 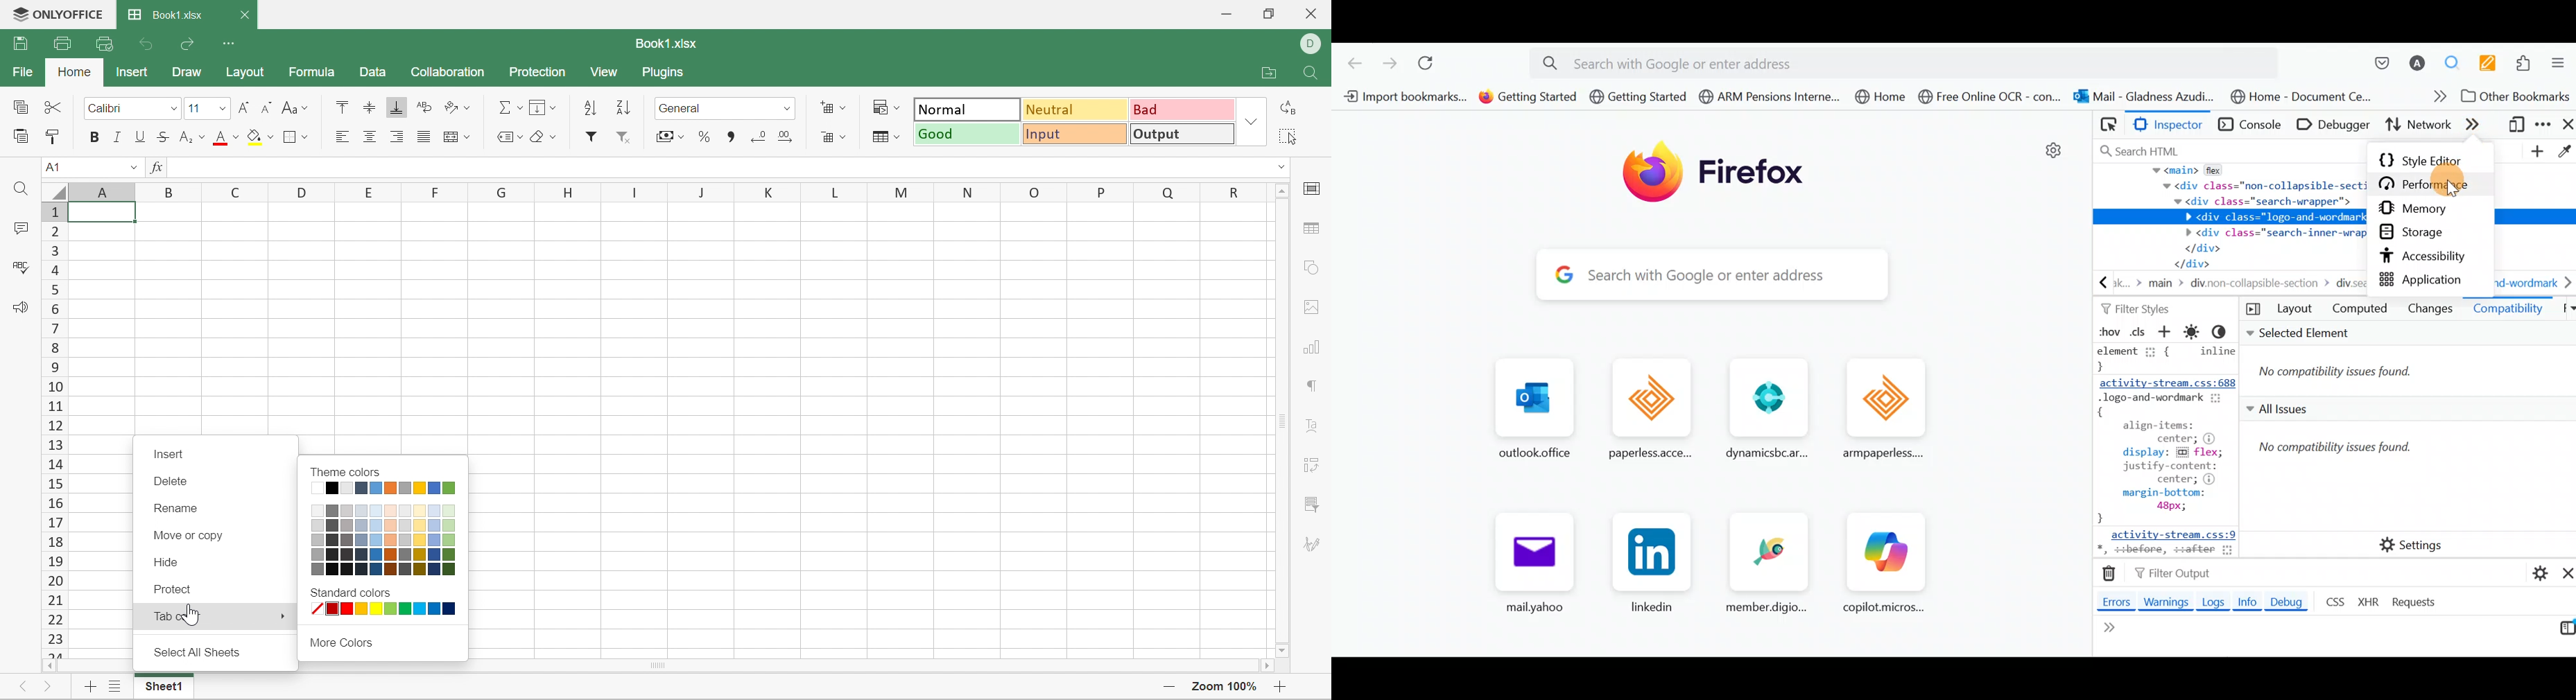 I want to click on Cell settings, so click(x=1313, y=190).